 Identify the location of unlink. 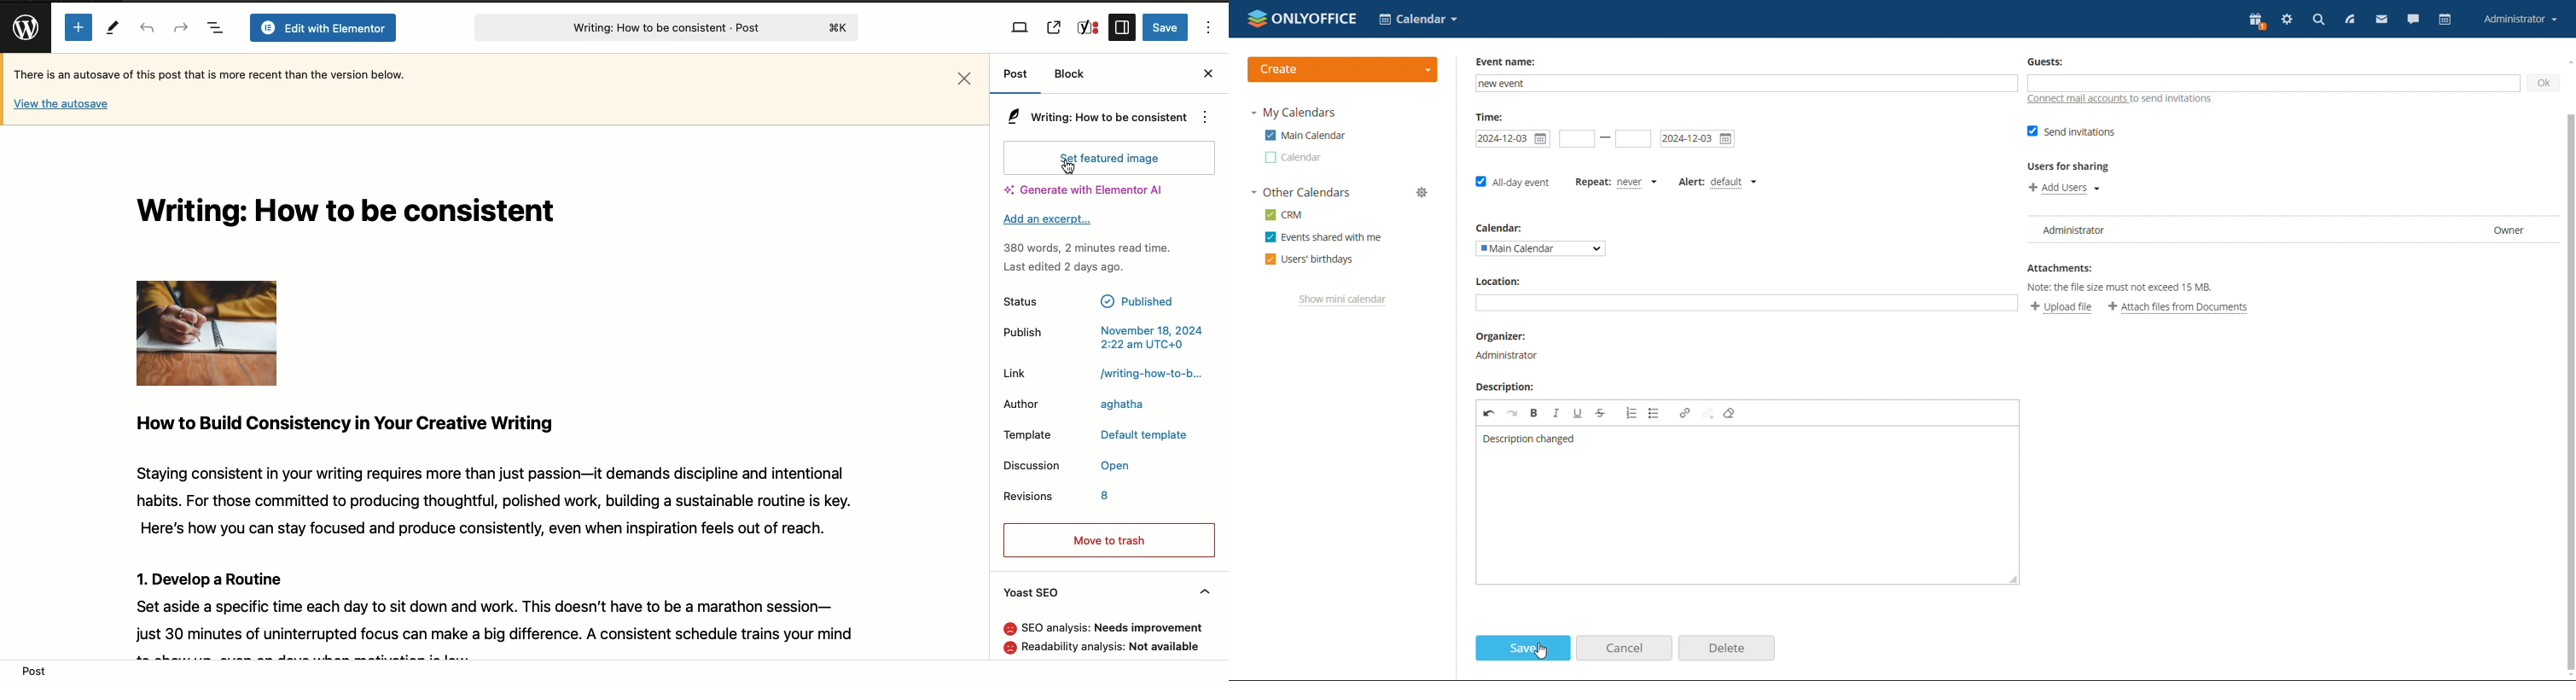
(1709, 416).